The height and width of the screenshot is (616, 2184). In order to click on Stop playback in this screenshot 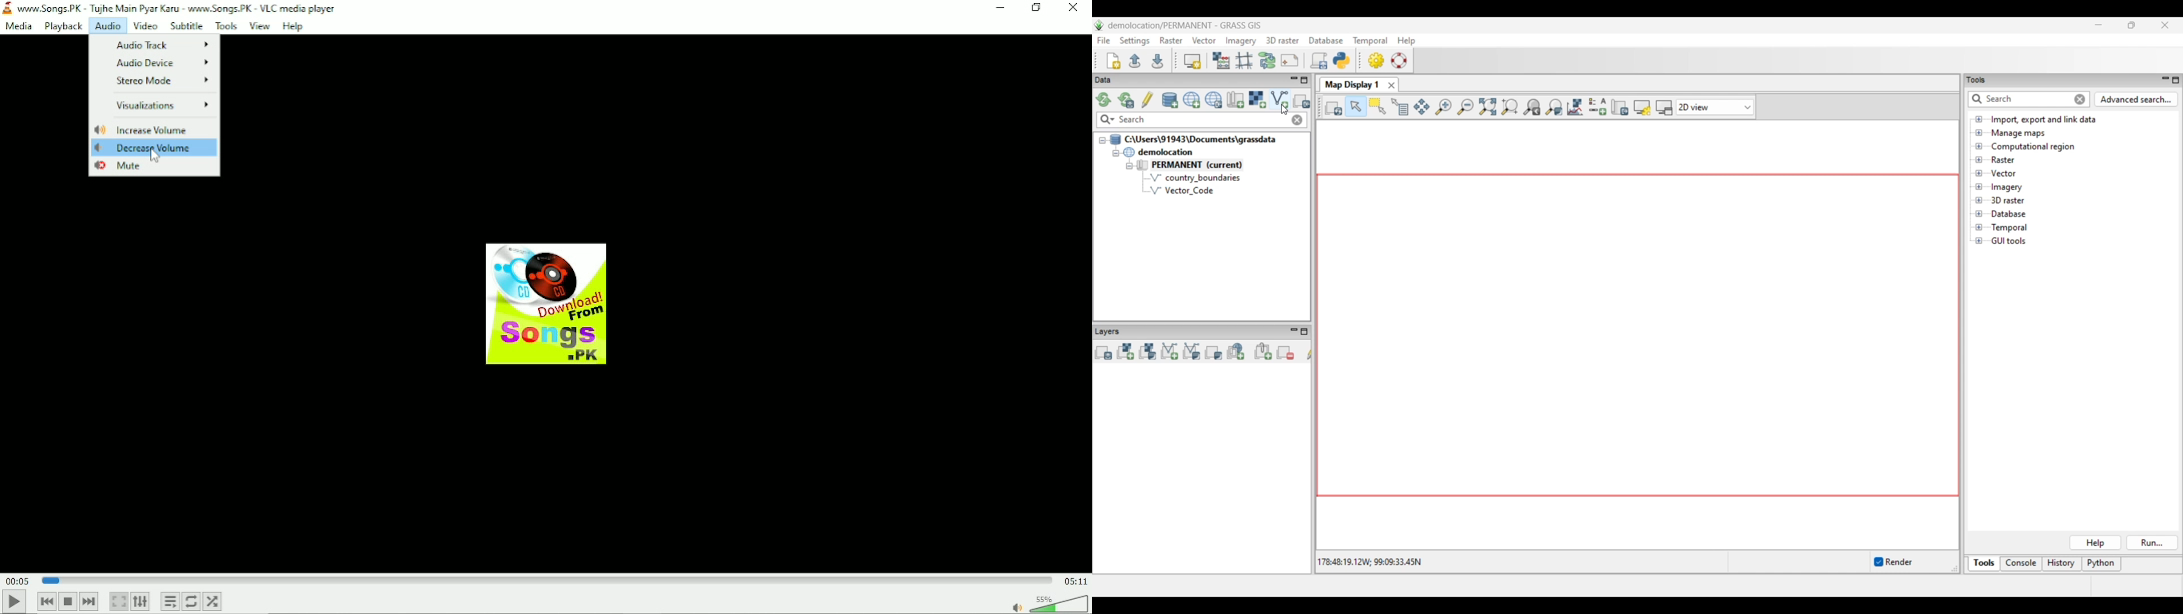, I will do `click(67, 601)`.